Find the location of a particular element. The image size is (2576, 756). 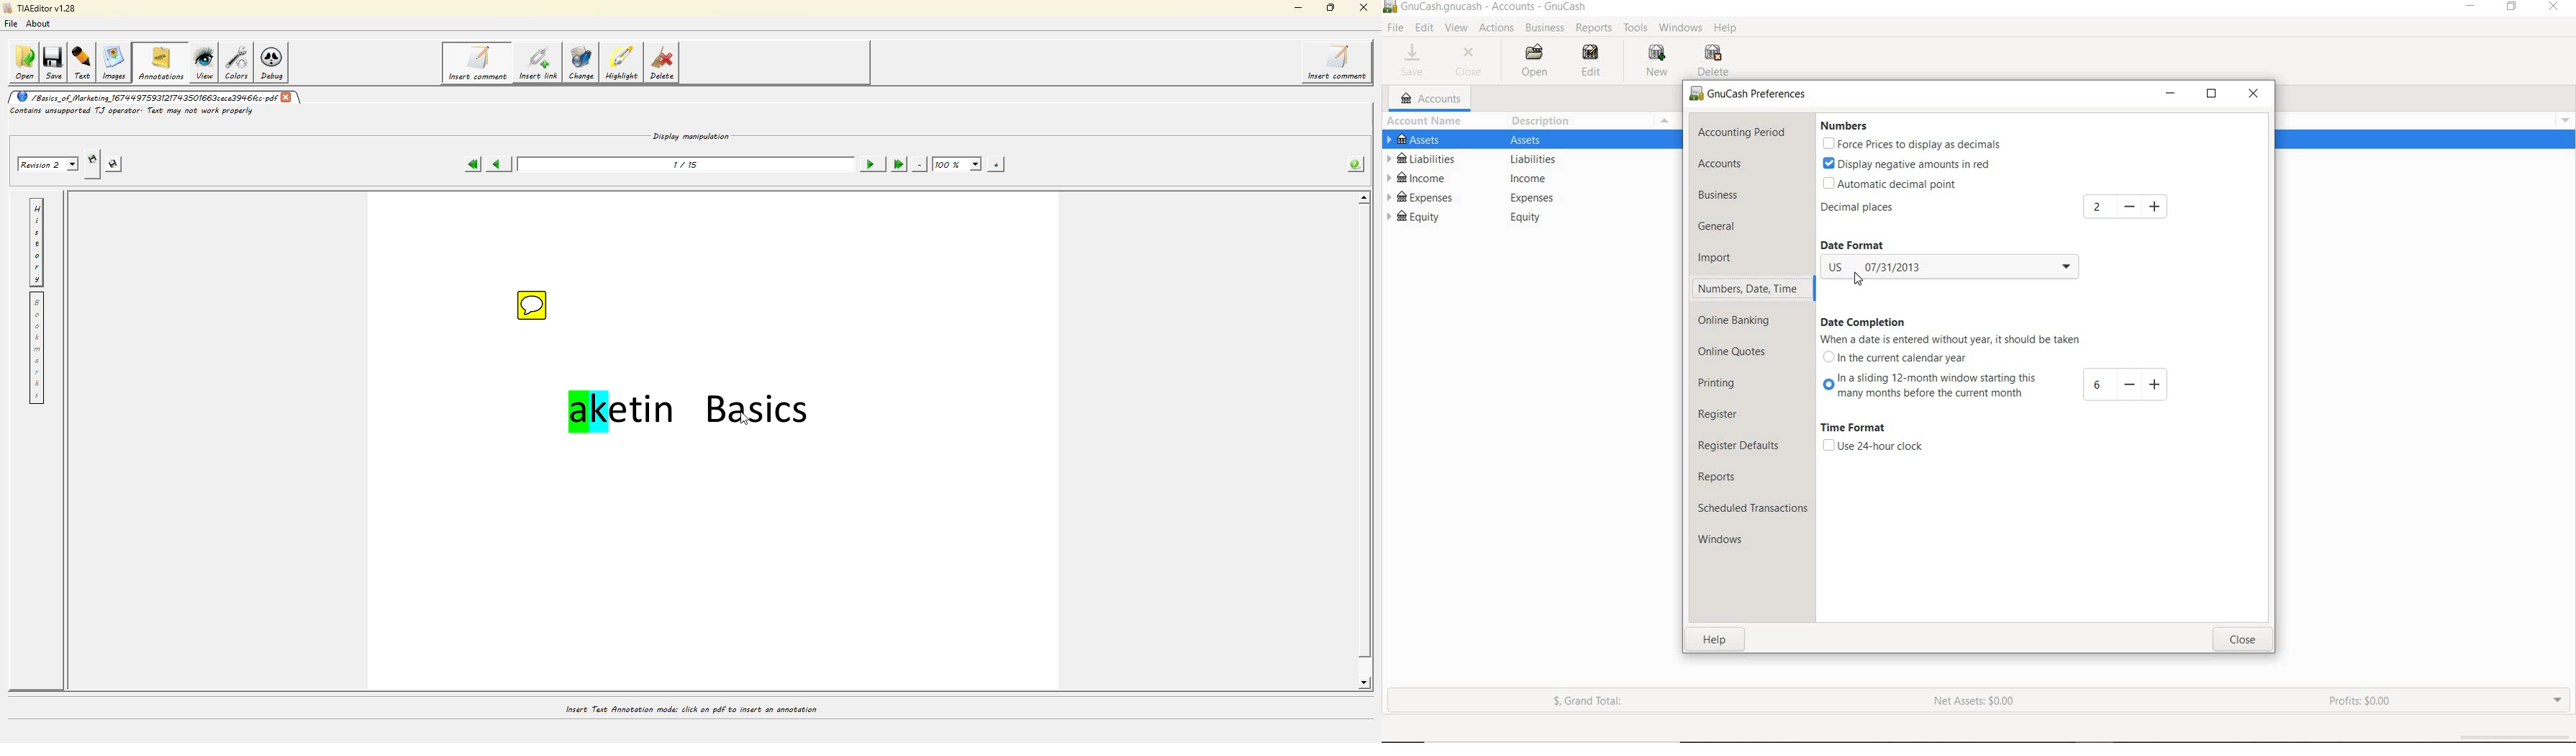

history is located at coordinates (37, 242).